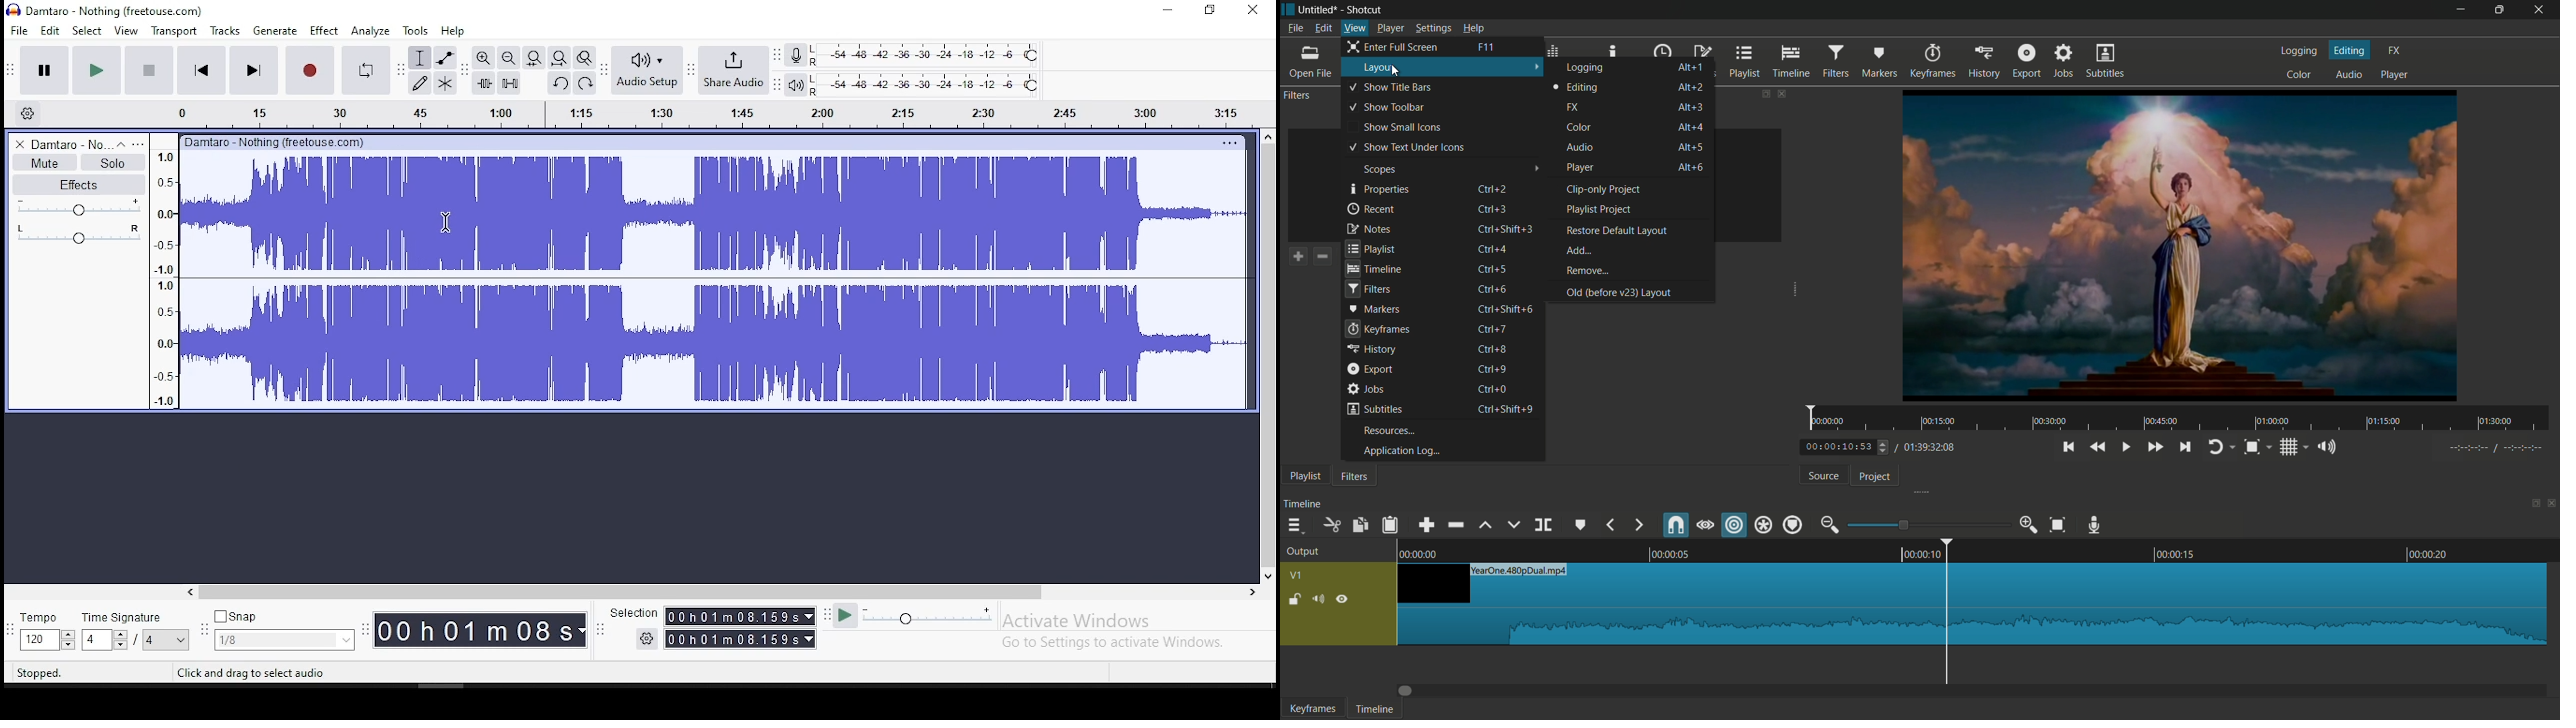 This screenshot has width=2576, height=728. What do you see at coordinates (251, 674) in the screenshot?
I see `Click and drag to select audio` at bounding box center [251, 674].